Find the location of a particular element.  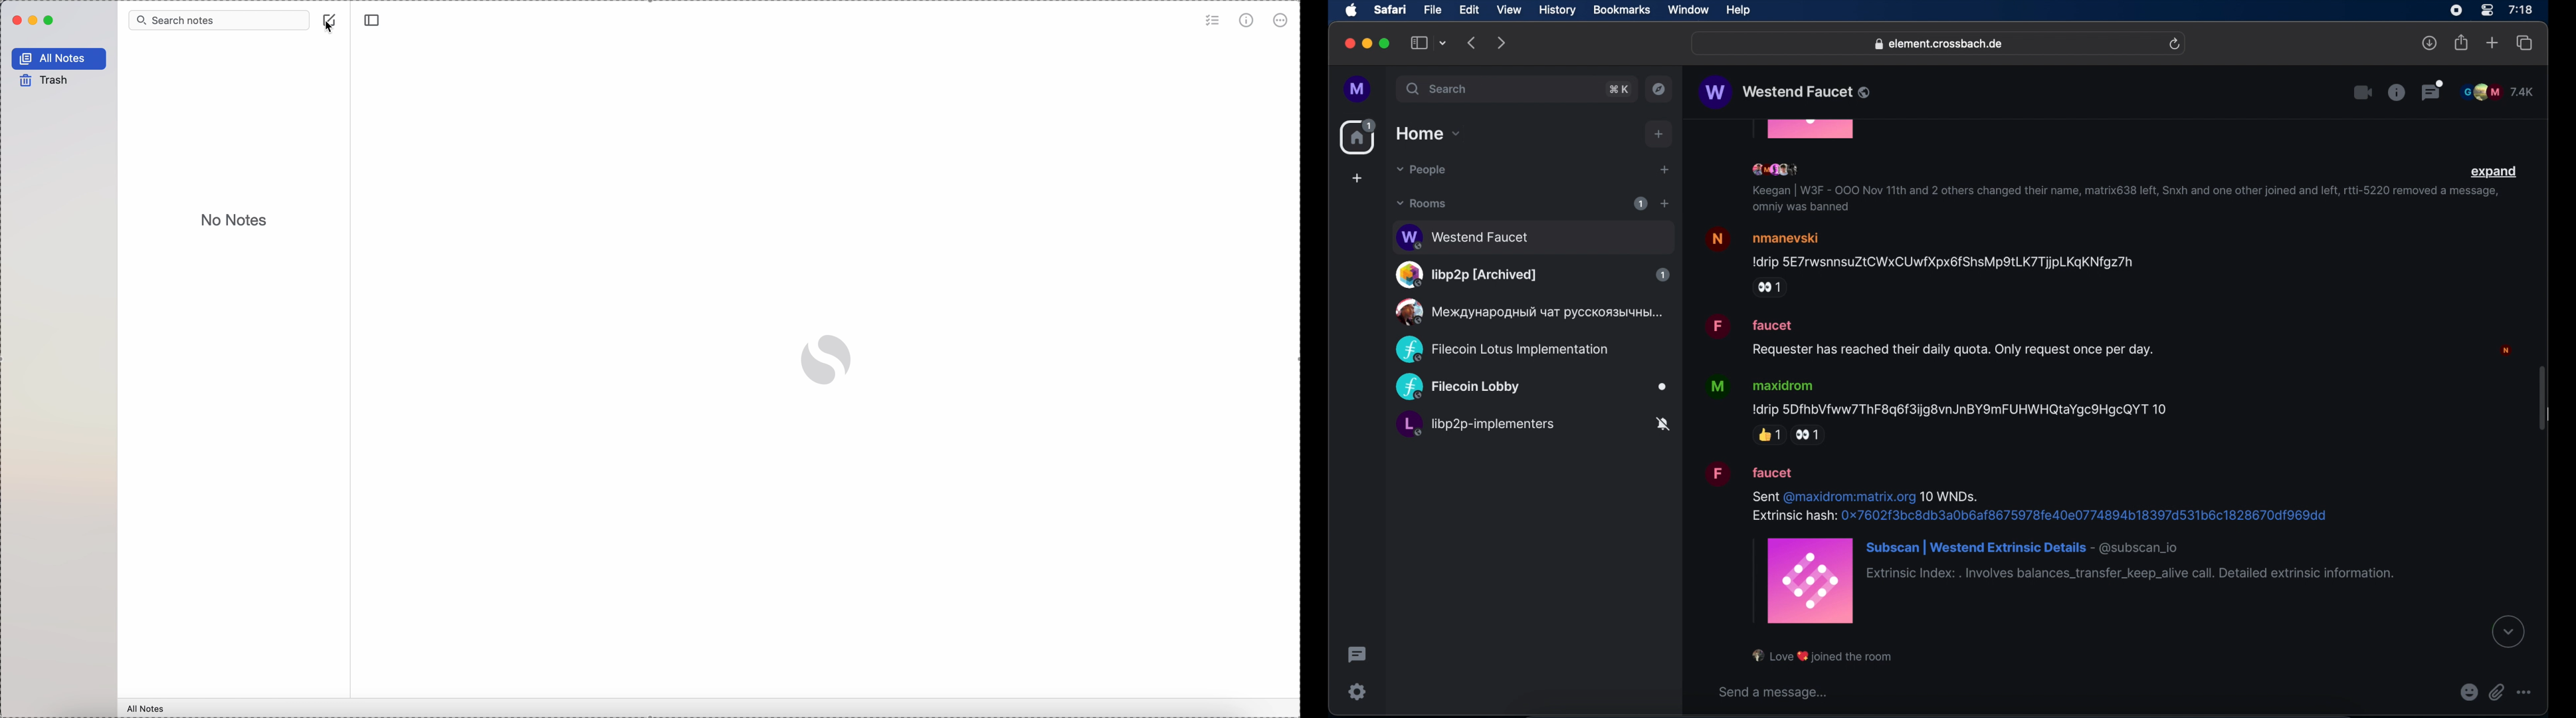

message is located at coordinates (2050, 542).